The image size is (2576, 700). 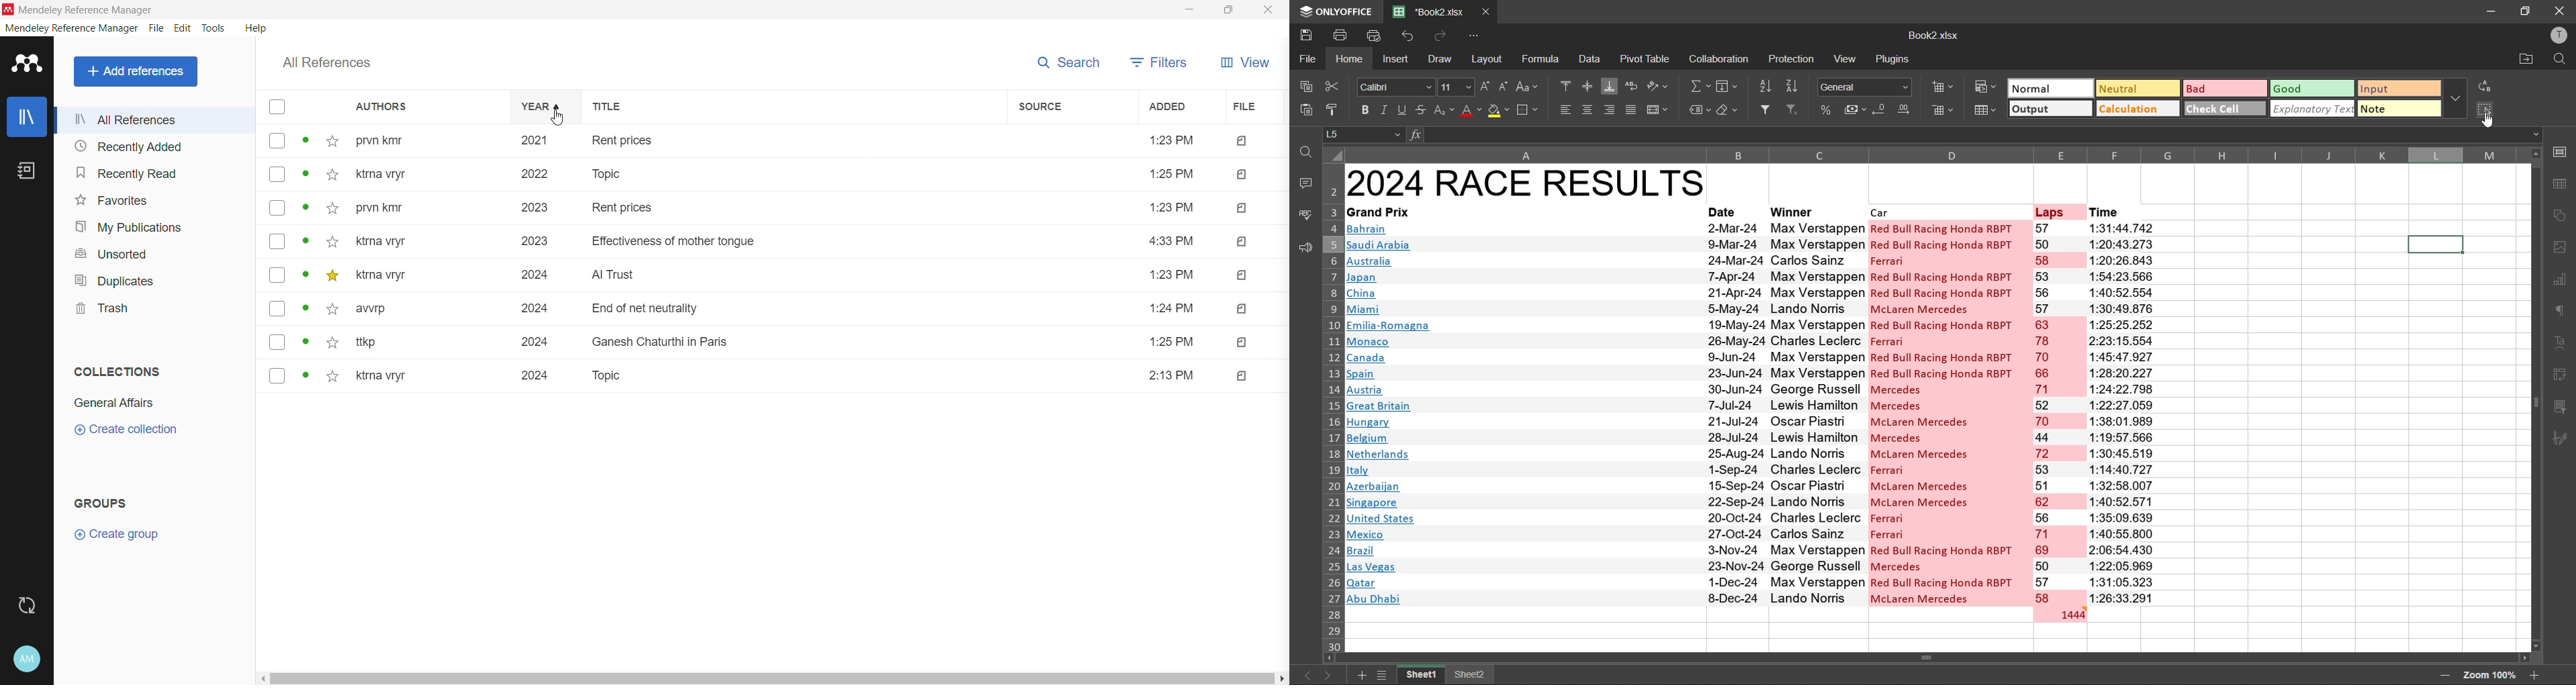 I want to click on maximize, so click(x=2529, y=11).